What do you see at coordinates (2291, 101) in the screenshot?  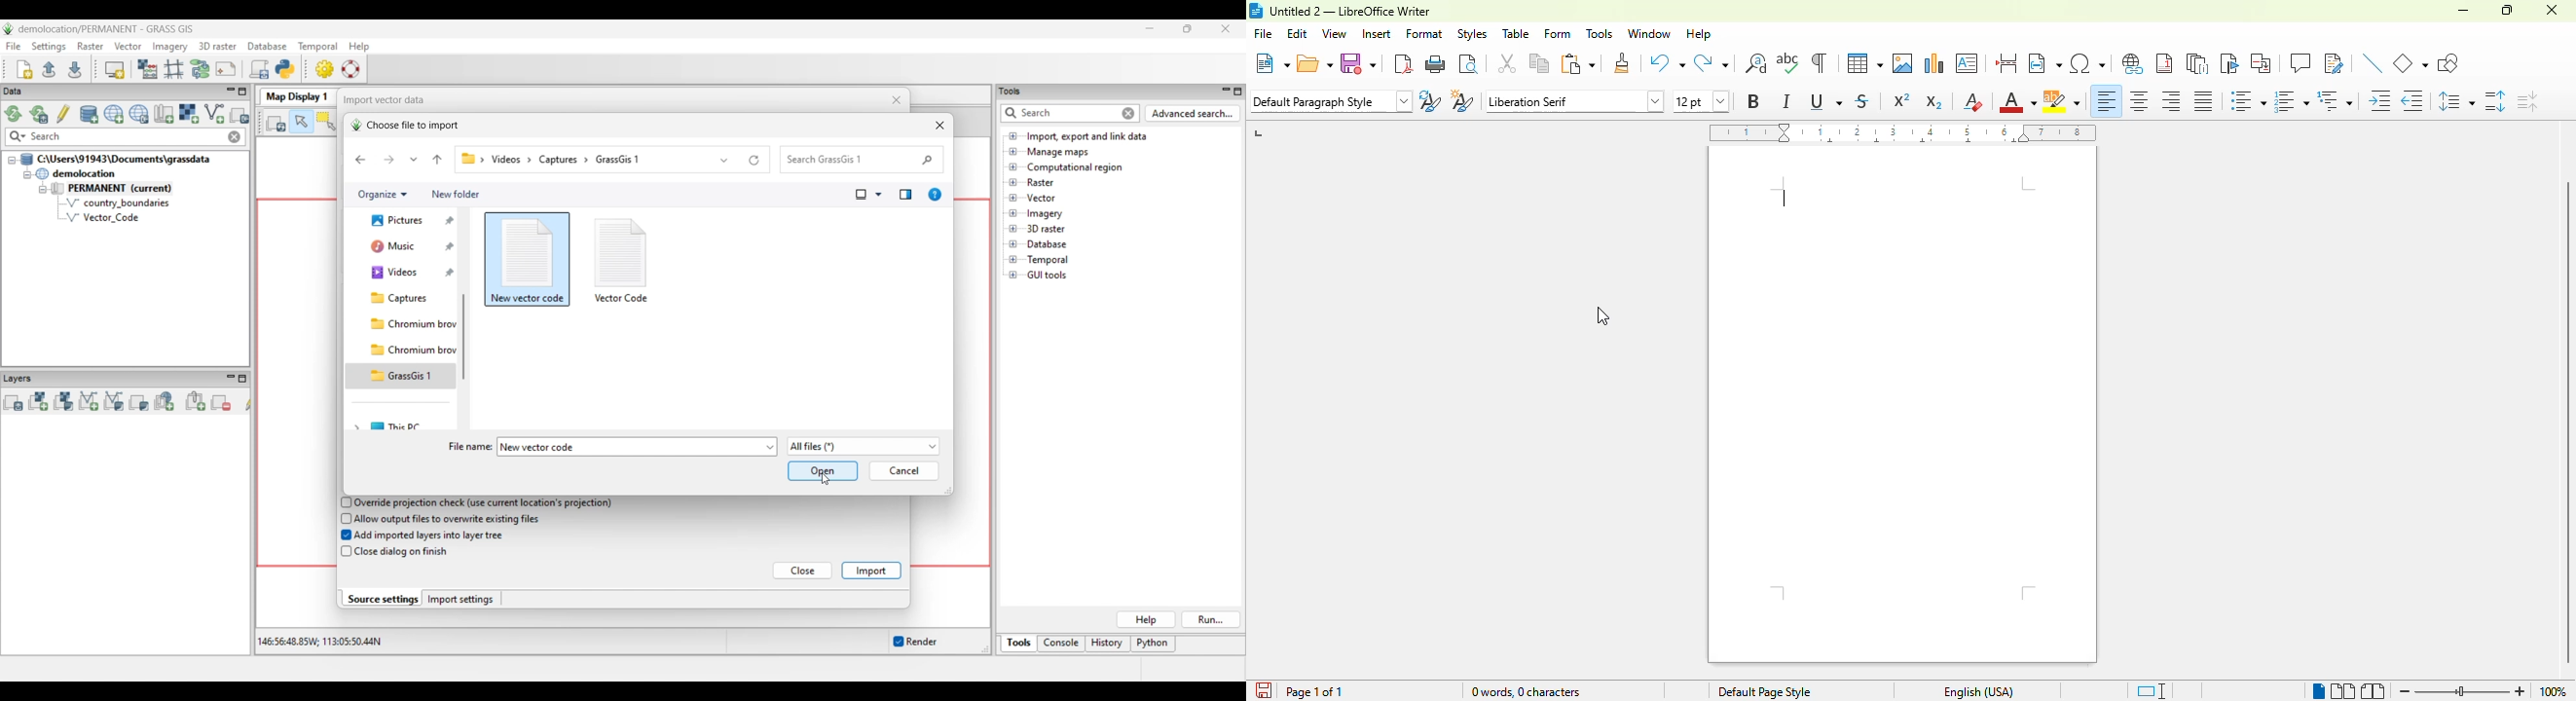 I see `toggle ordered list` at bounding box center [2291, 101].